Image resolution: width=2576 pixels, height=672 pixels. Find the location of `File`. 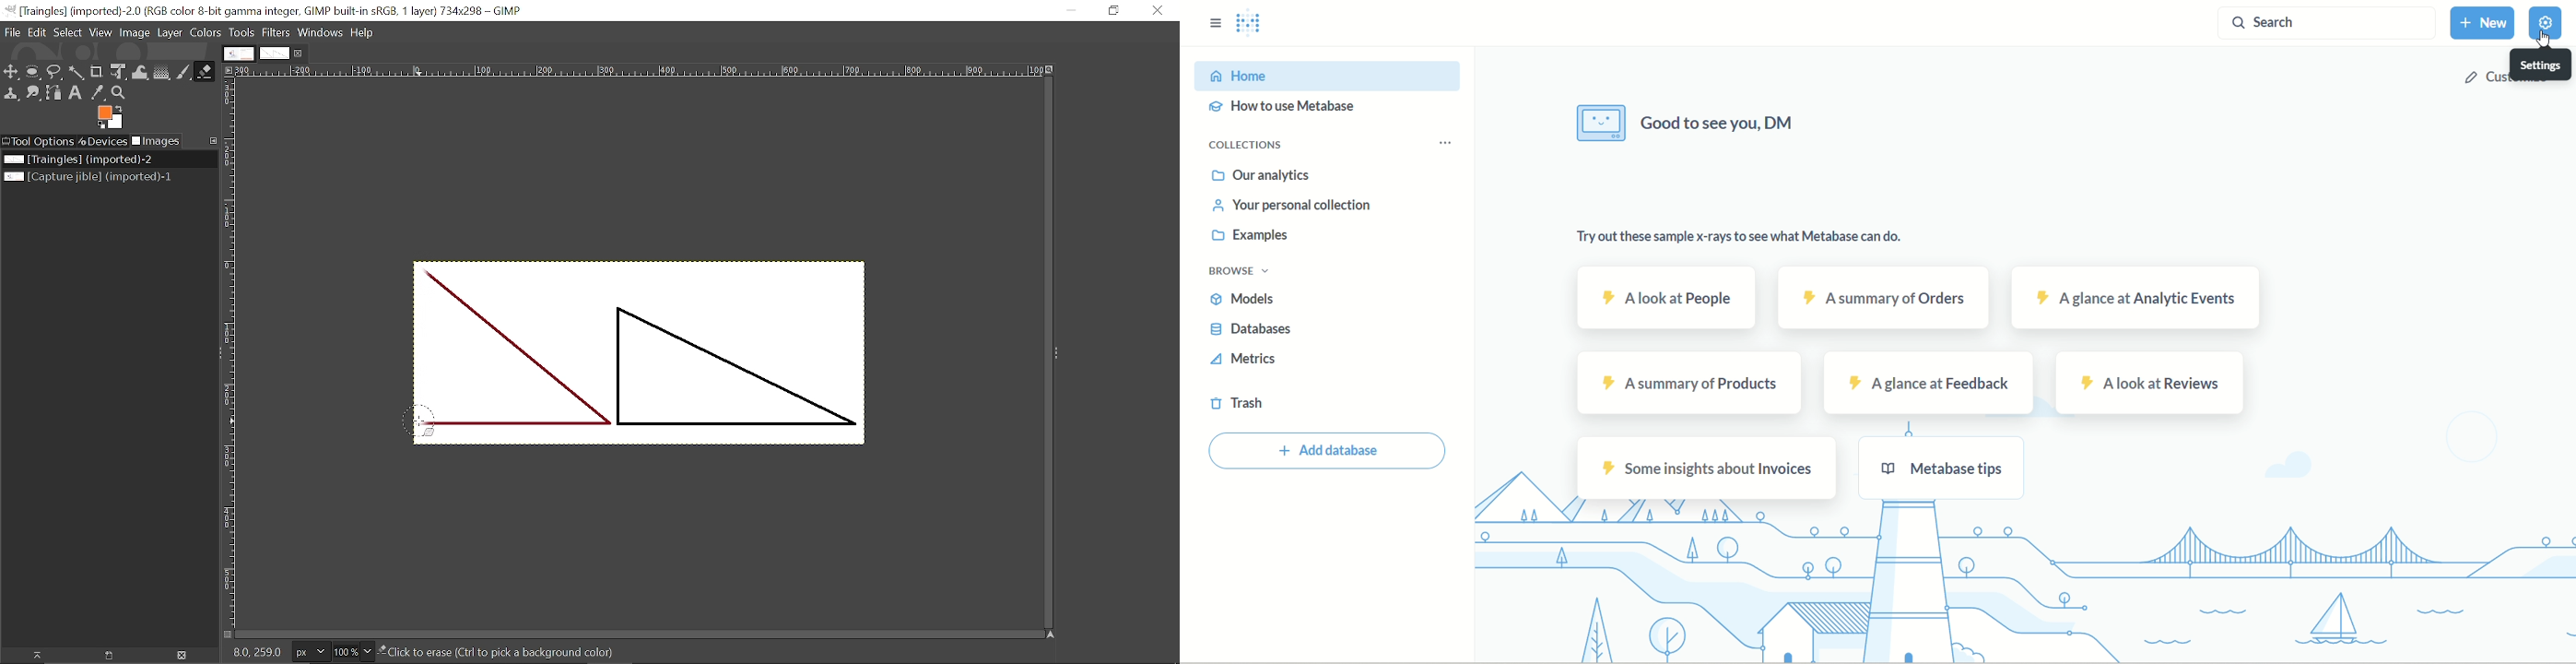

File is located at coordinates (12, 33).